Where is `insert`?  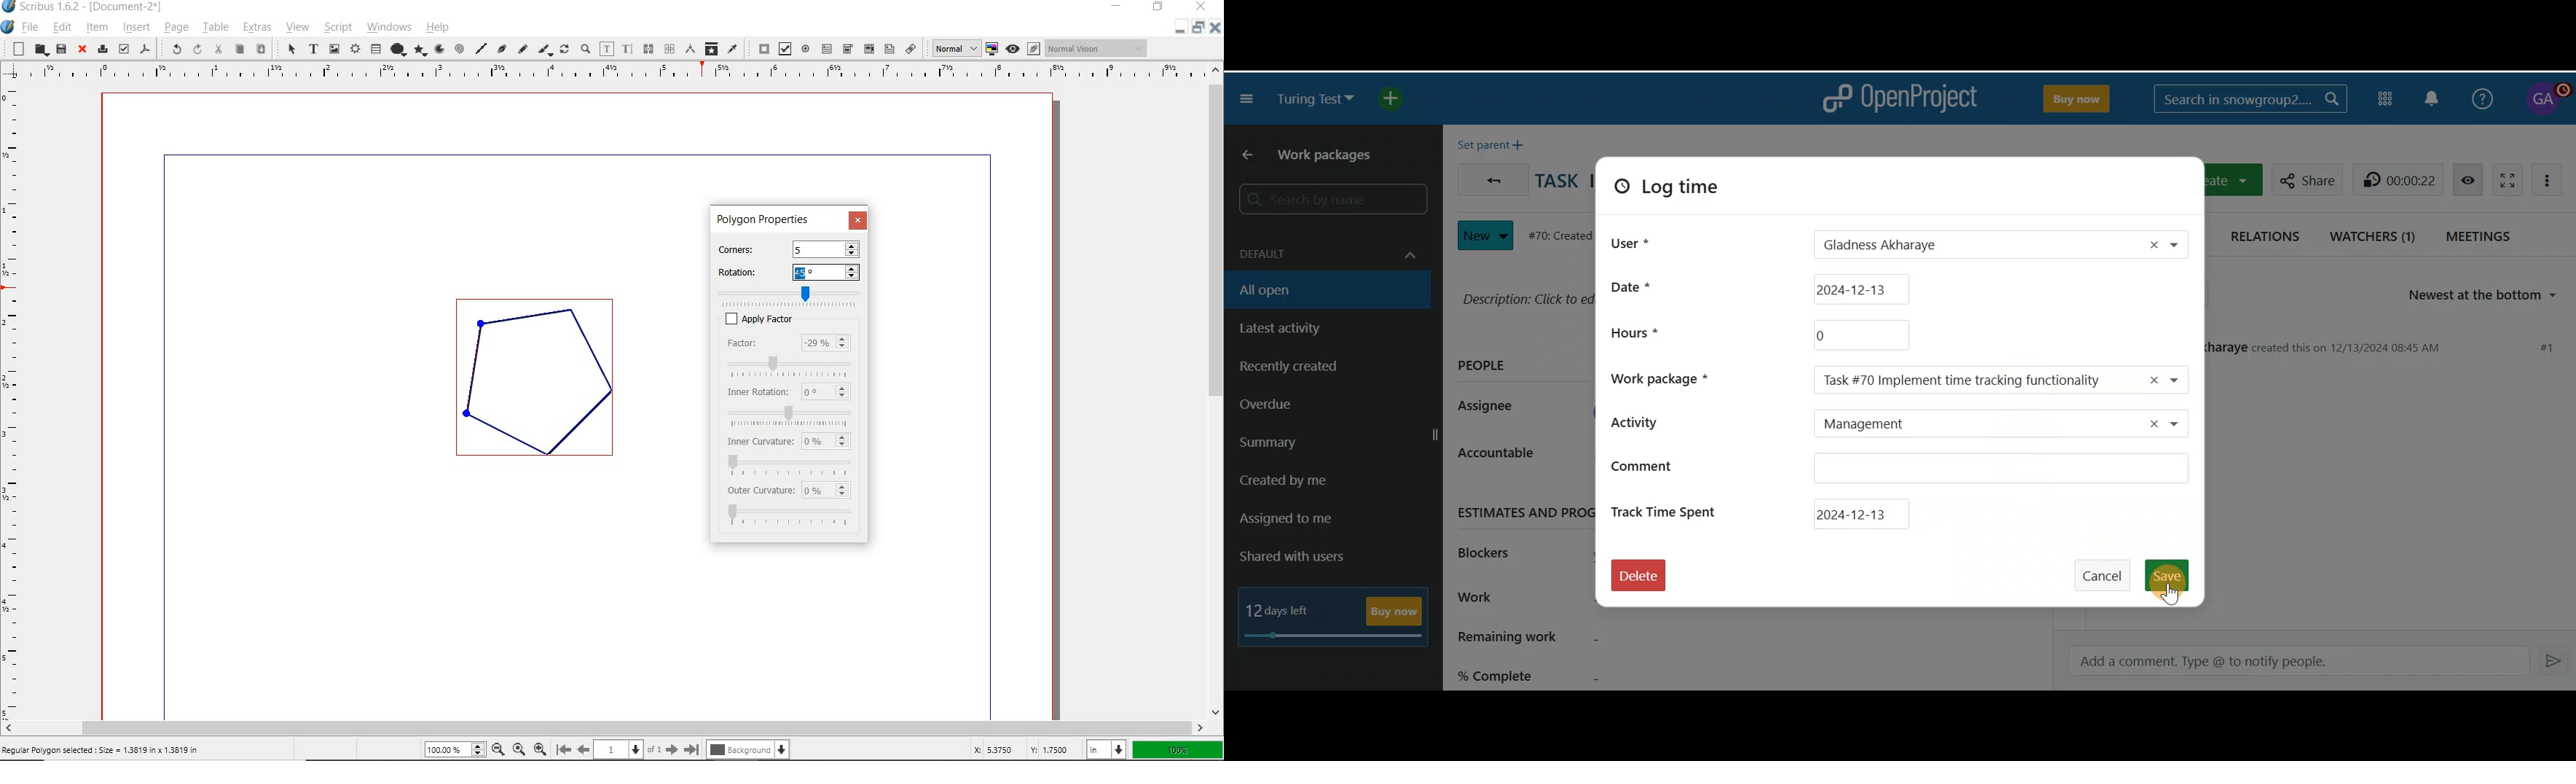 insert is located at coordinates (136, 27).